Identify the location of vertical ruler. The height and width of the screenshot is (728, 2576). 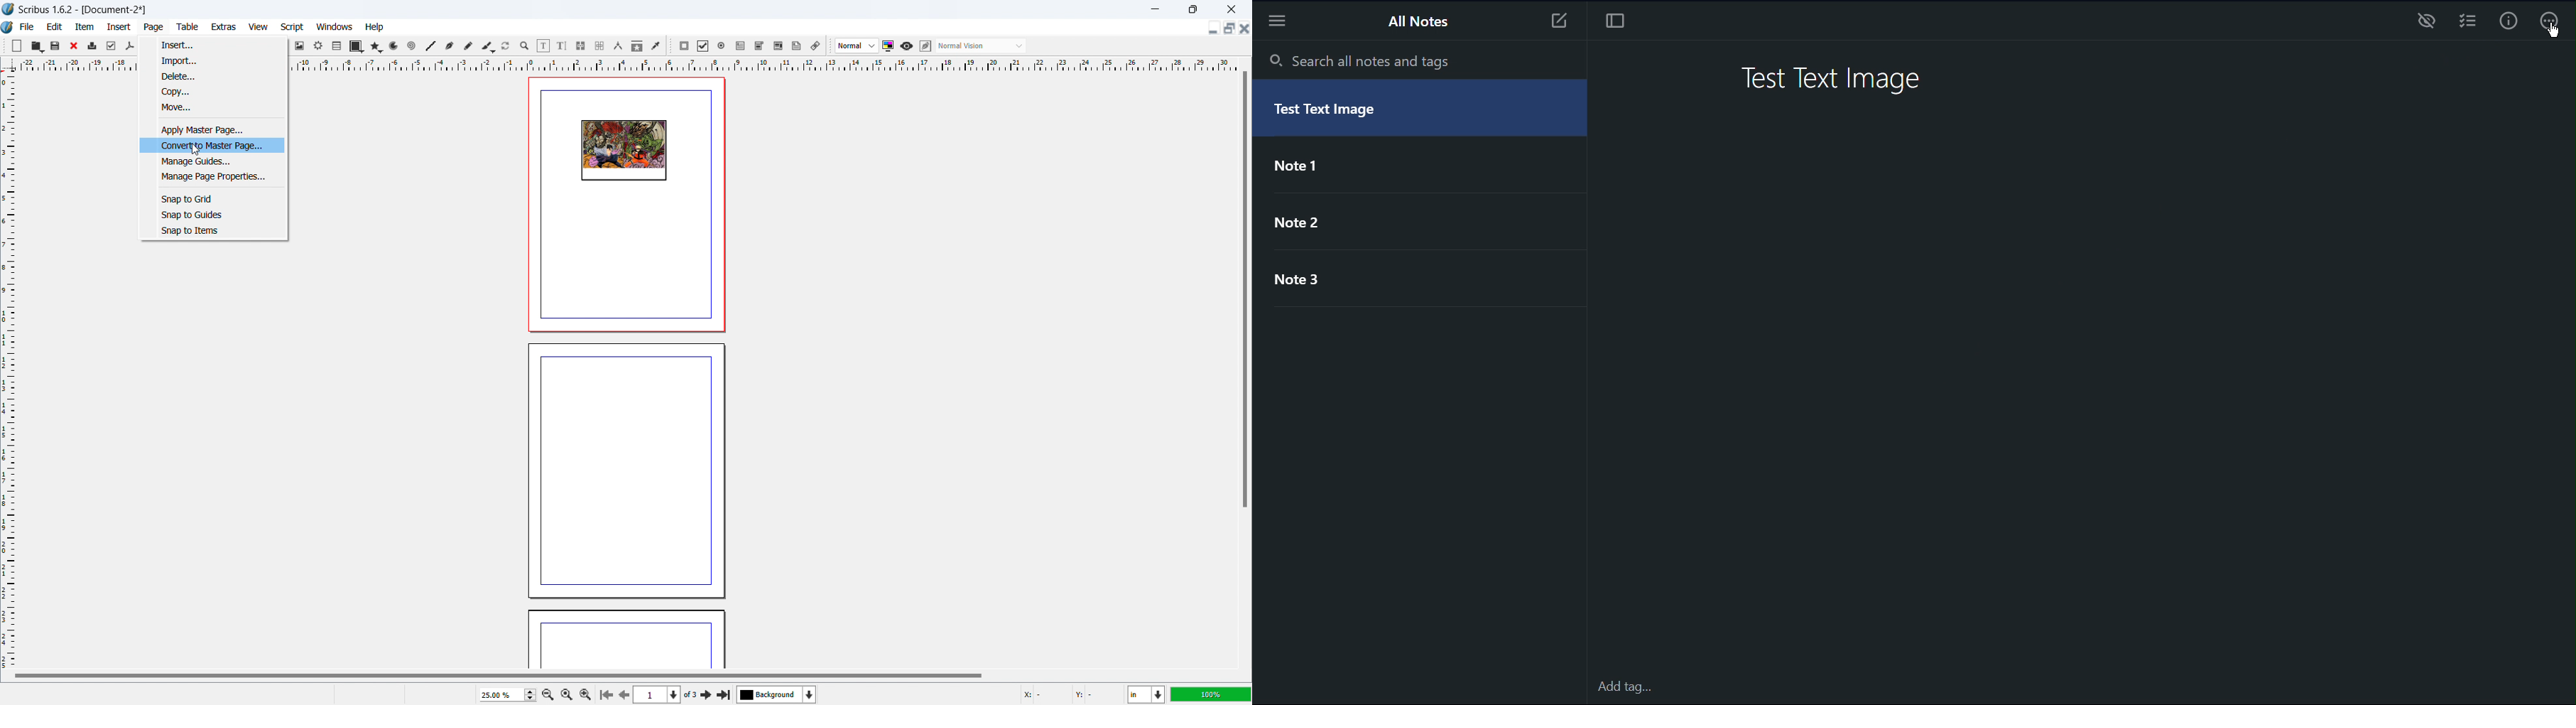
(8, 370).